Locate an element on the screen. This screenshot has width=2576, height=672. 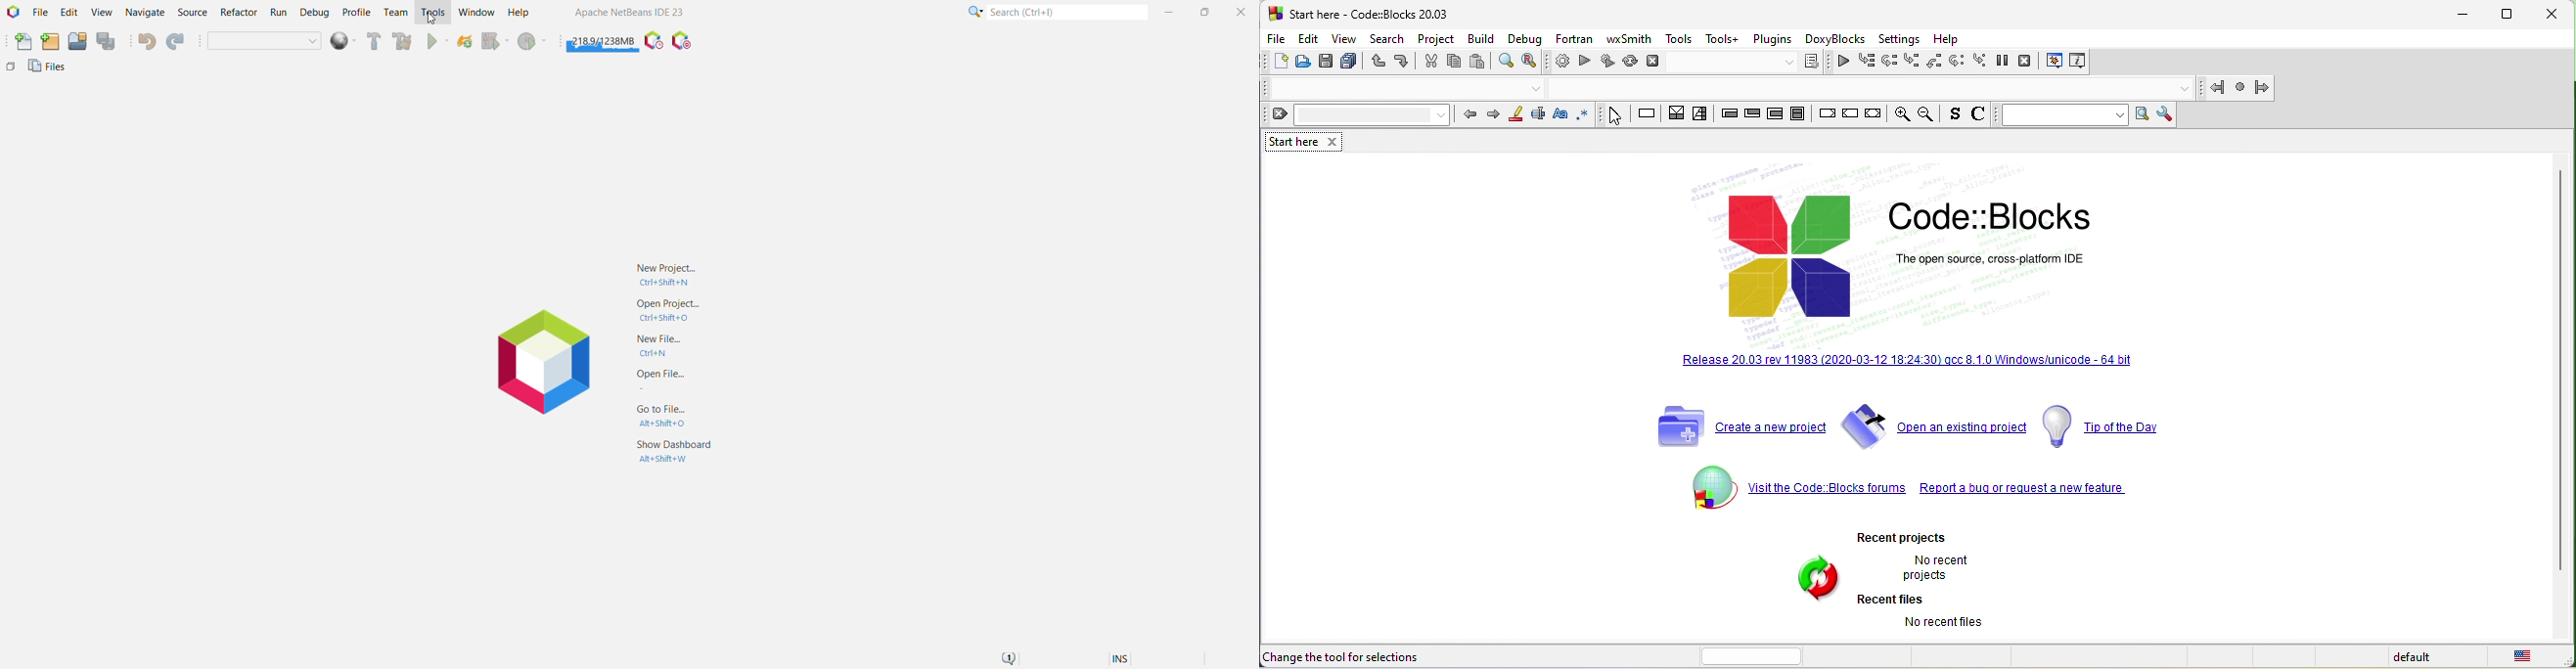
New File is located at coordinates (20, 43).